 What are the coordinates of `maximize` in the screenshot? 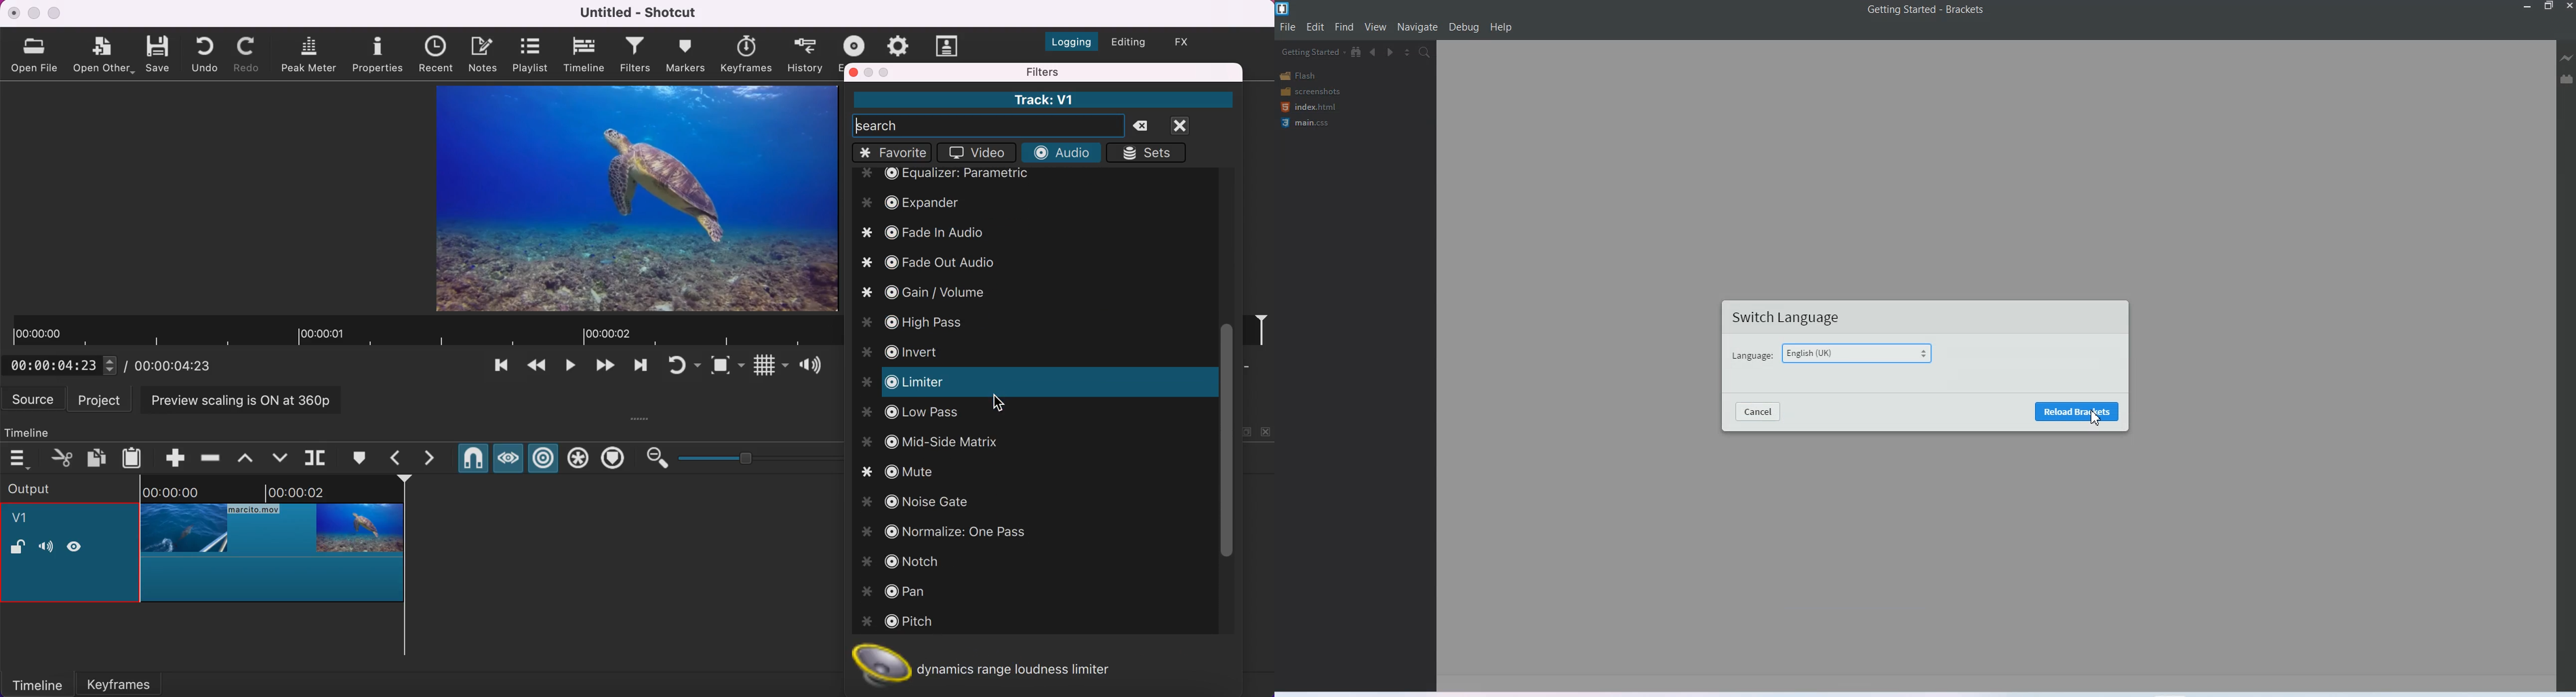 It's located at (56, 12).